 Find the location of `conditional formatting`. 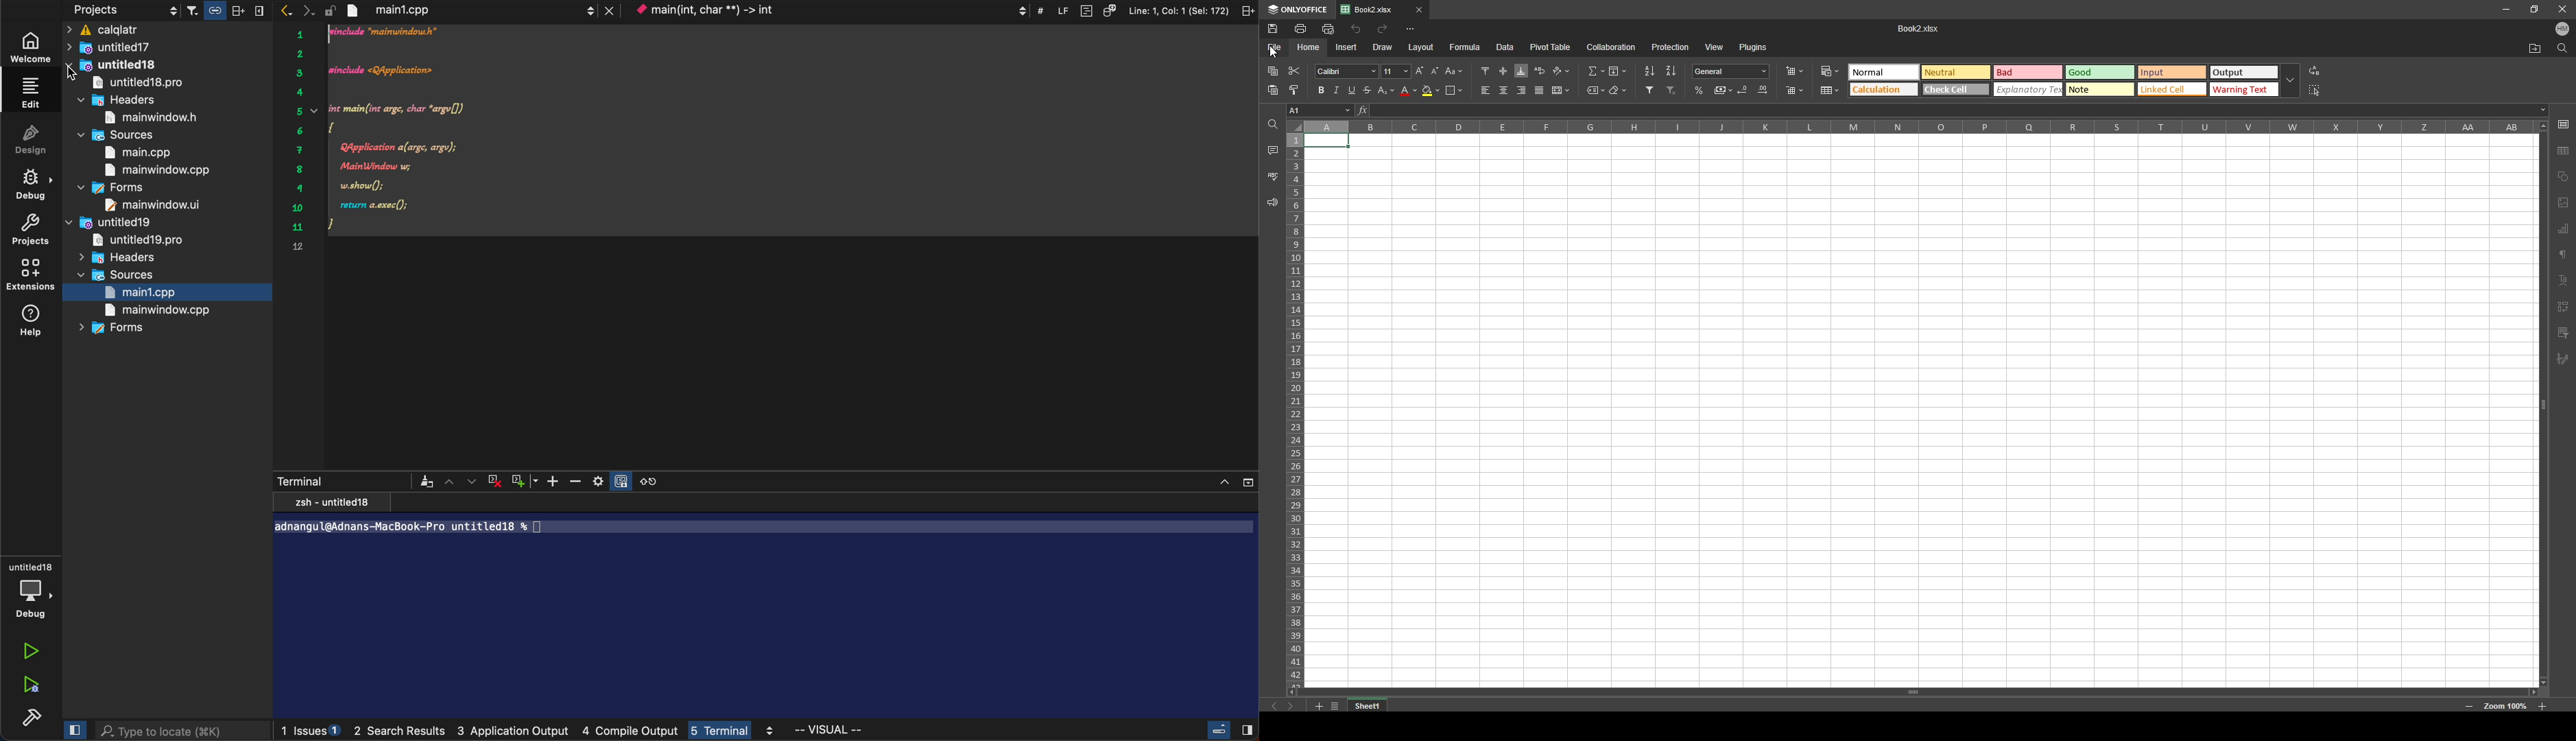

conditional formatting is located at coordinates (1831, 71).